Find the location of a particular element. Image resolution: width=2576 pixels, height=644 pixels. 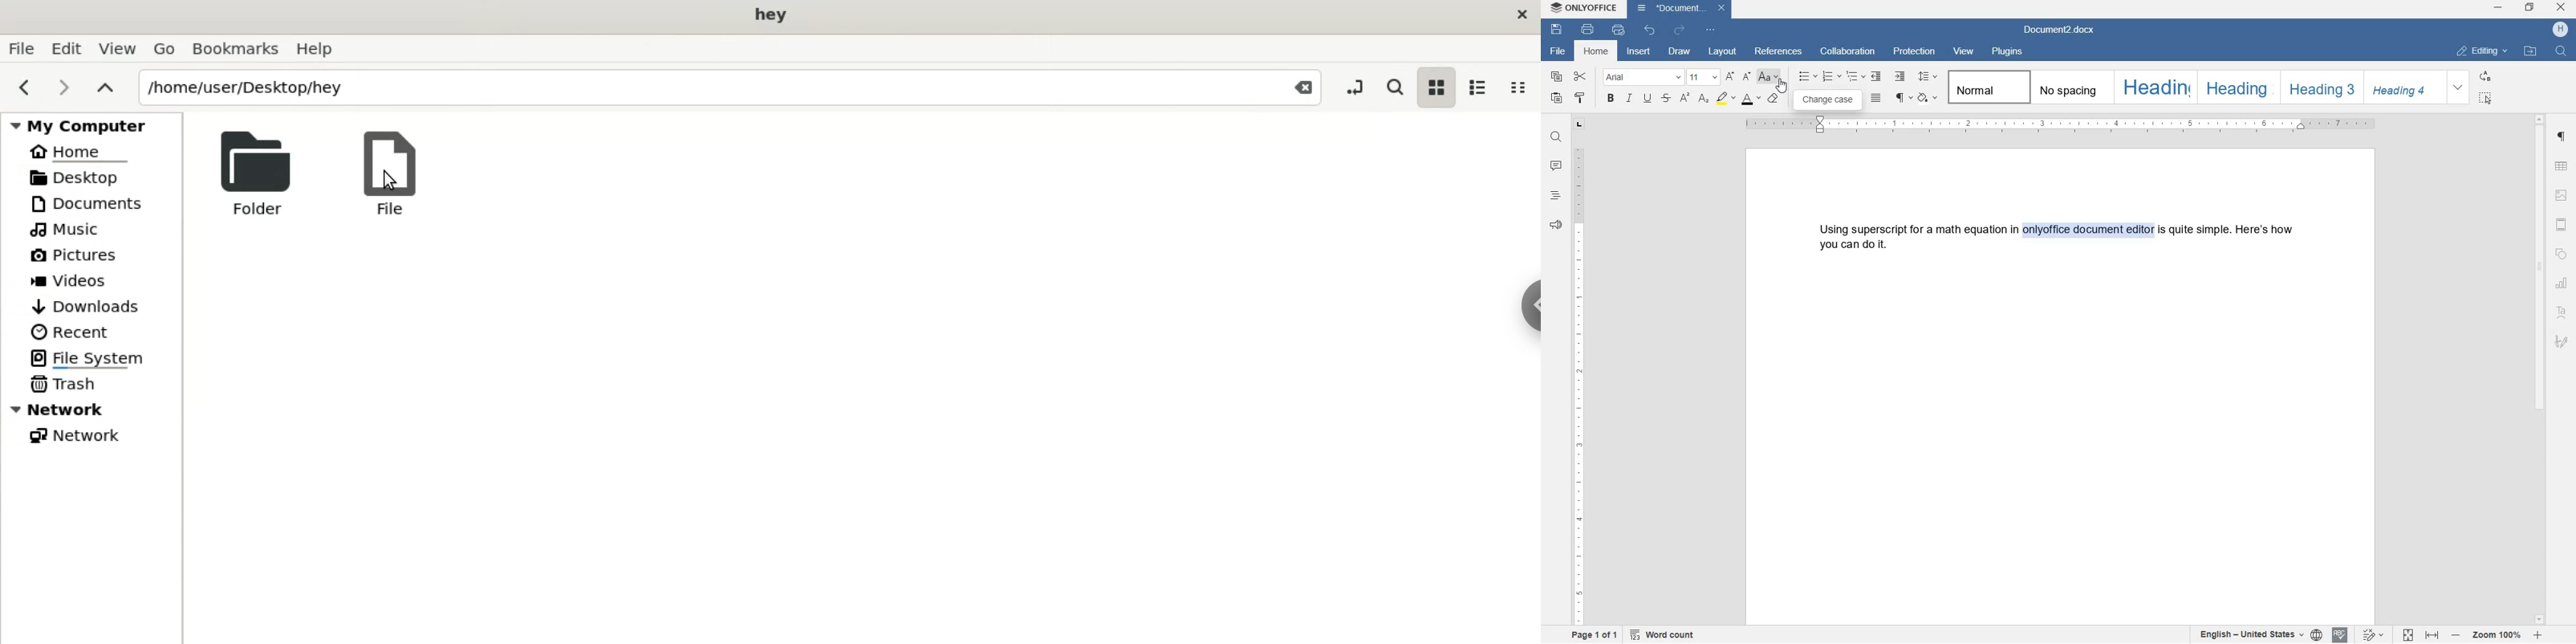

restore is located at coordinates (2531, 7).